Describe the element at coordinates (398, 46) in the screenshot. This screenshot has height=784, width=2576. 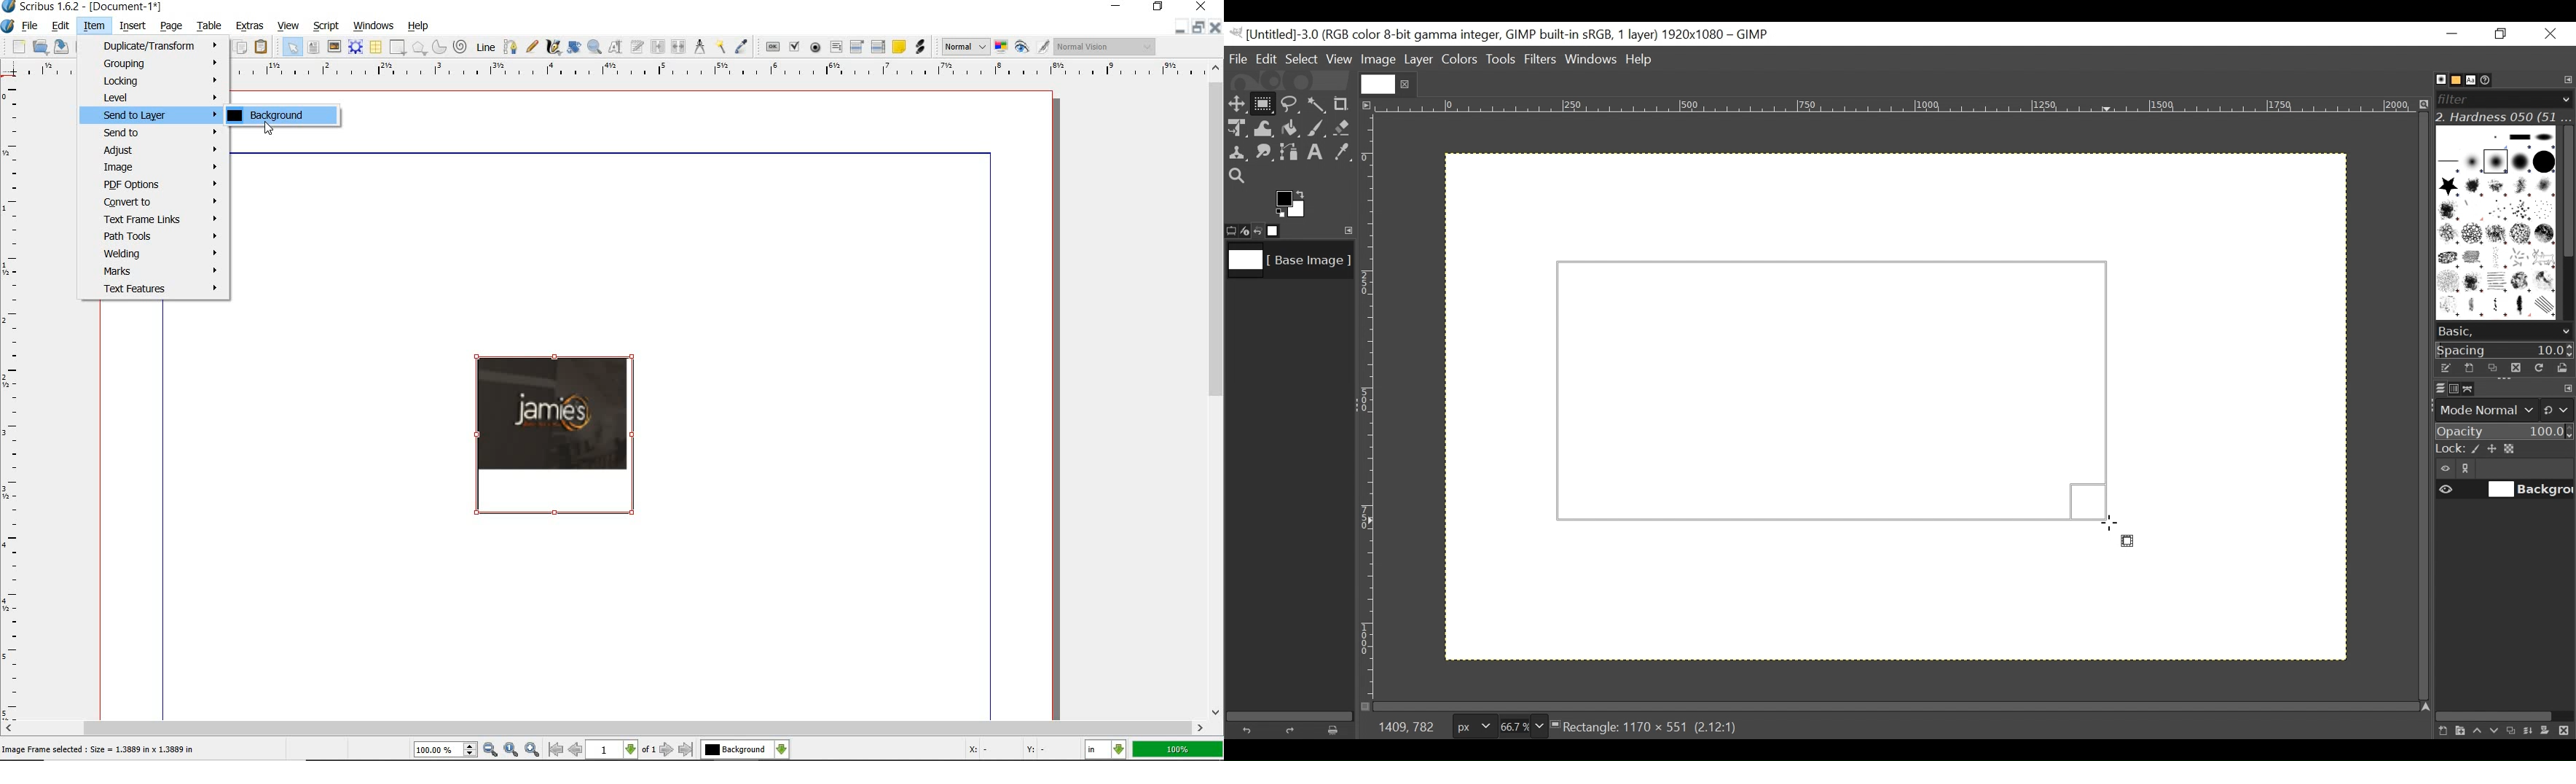
I see `shape` at that location.